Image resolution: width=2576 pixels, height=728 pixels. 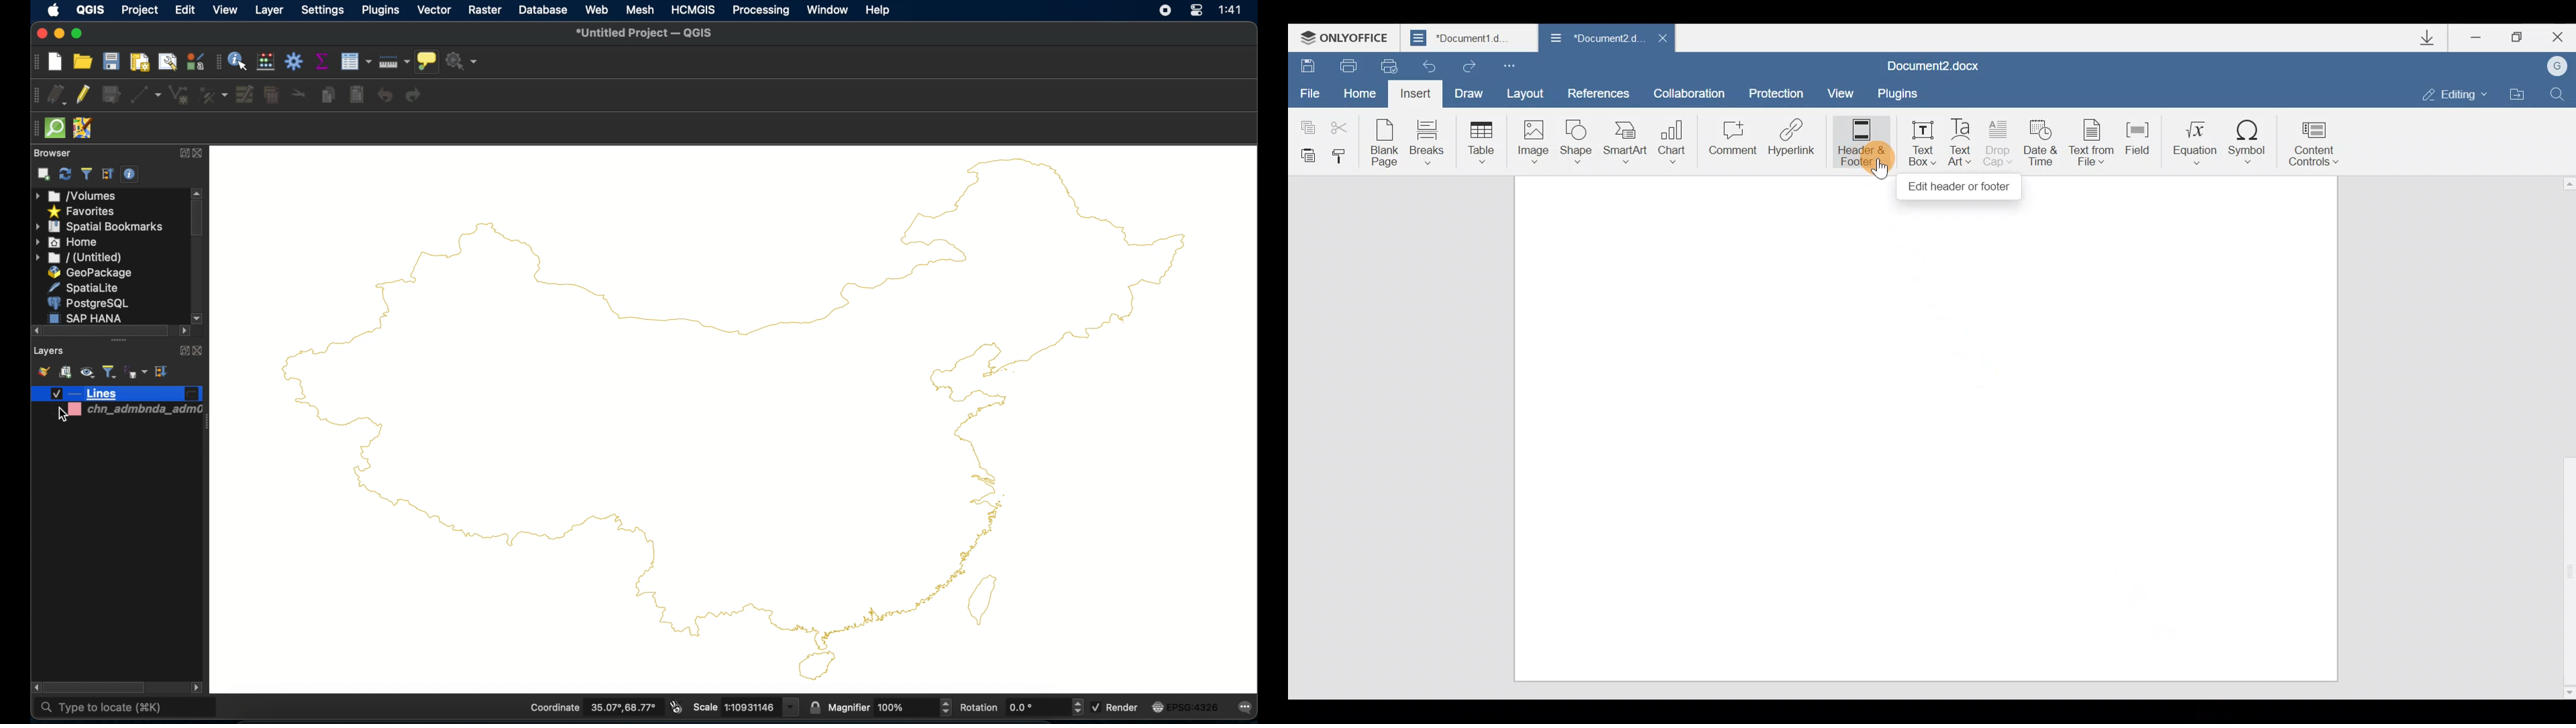 I want to click on web, so click(x=596, y=10).